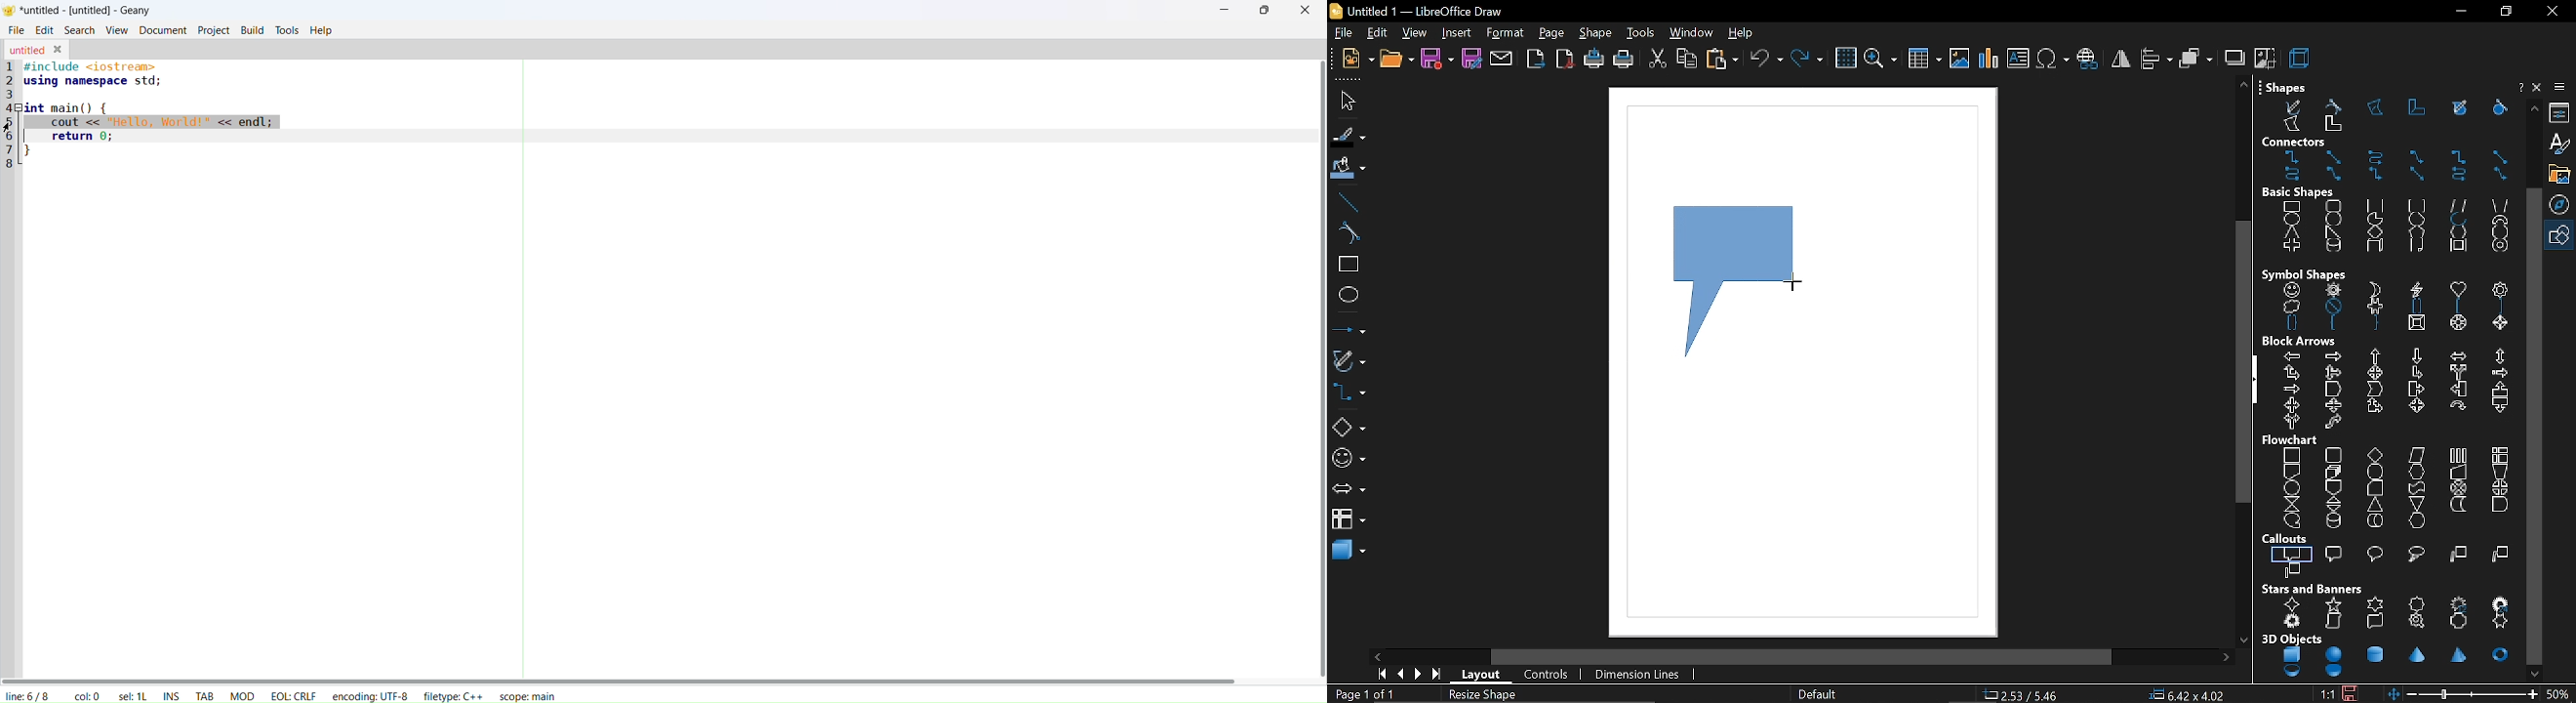 The height and width of the screenshot is (728, 2576). What do you see at coordinates (15, 30) in the screenshot?
I see `file` at bounding box center [15, 30].